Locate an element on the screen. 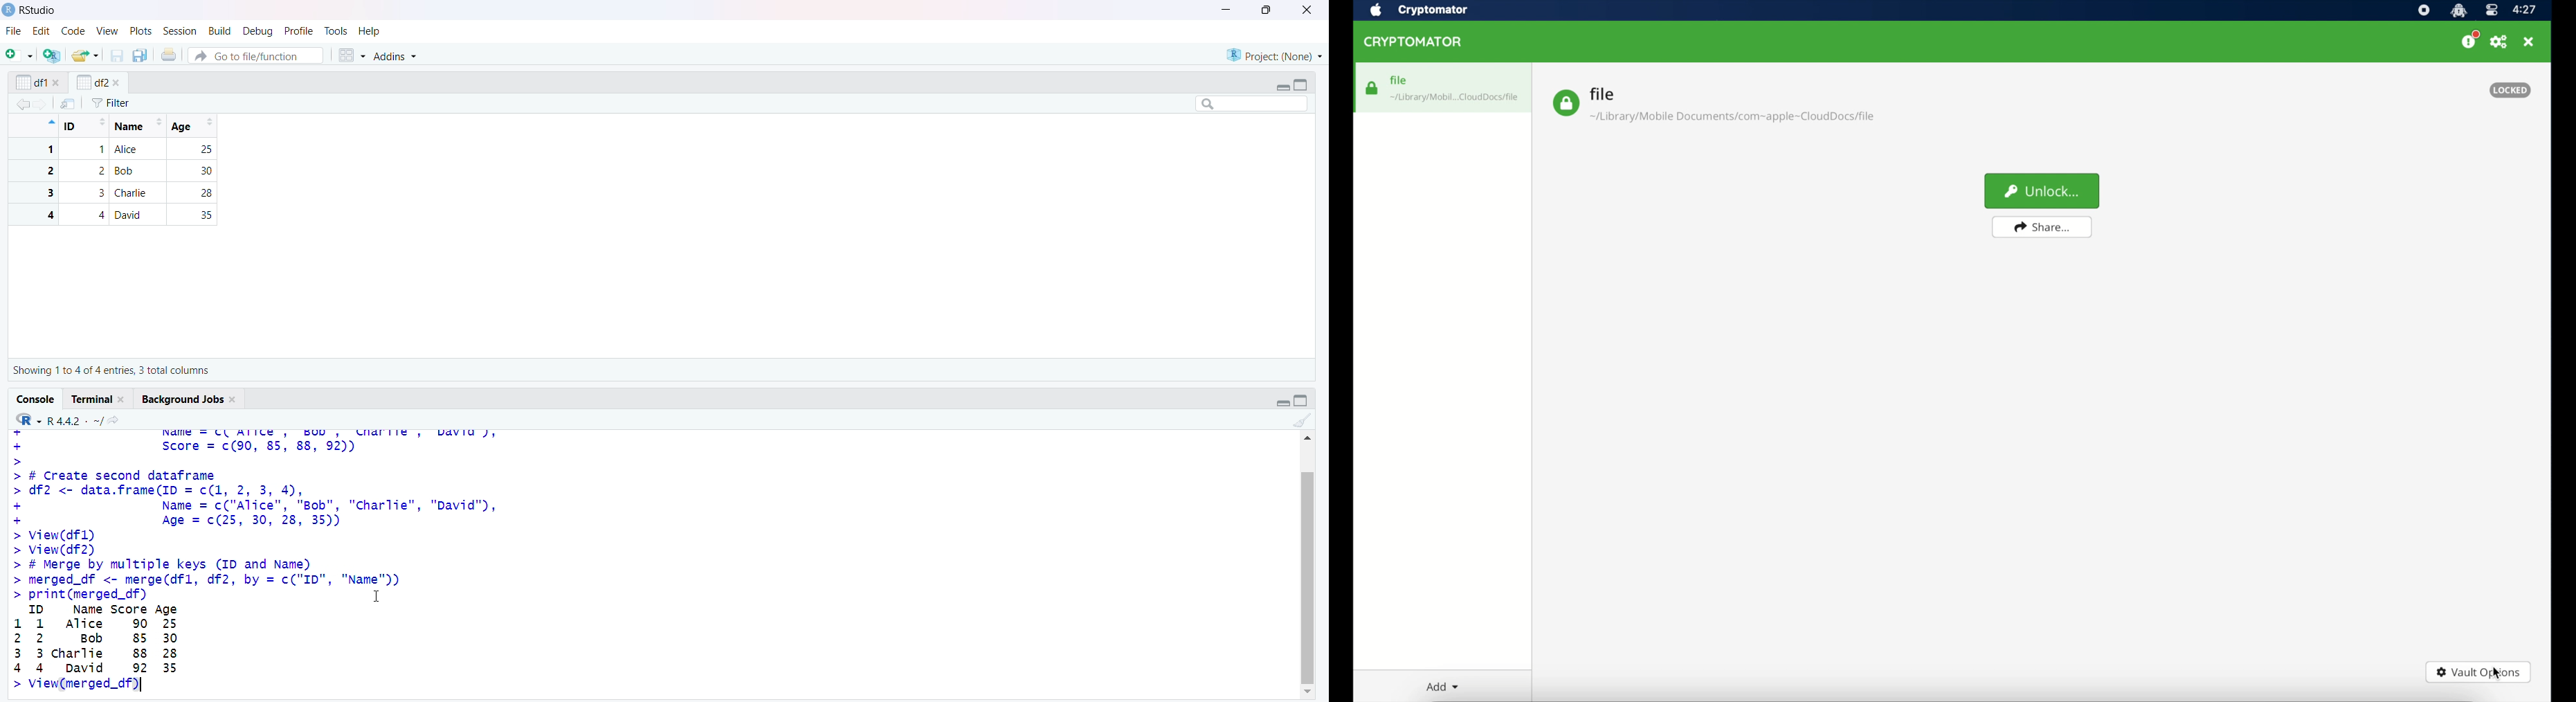  send is located at coordinates (69, 103).